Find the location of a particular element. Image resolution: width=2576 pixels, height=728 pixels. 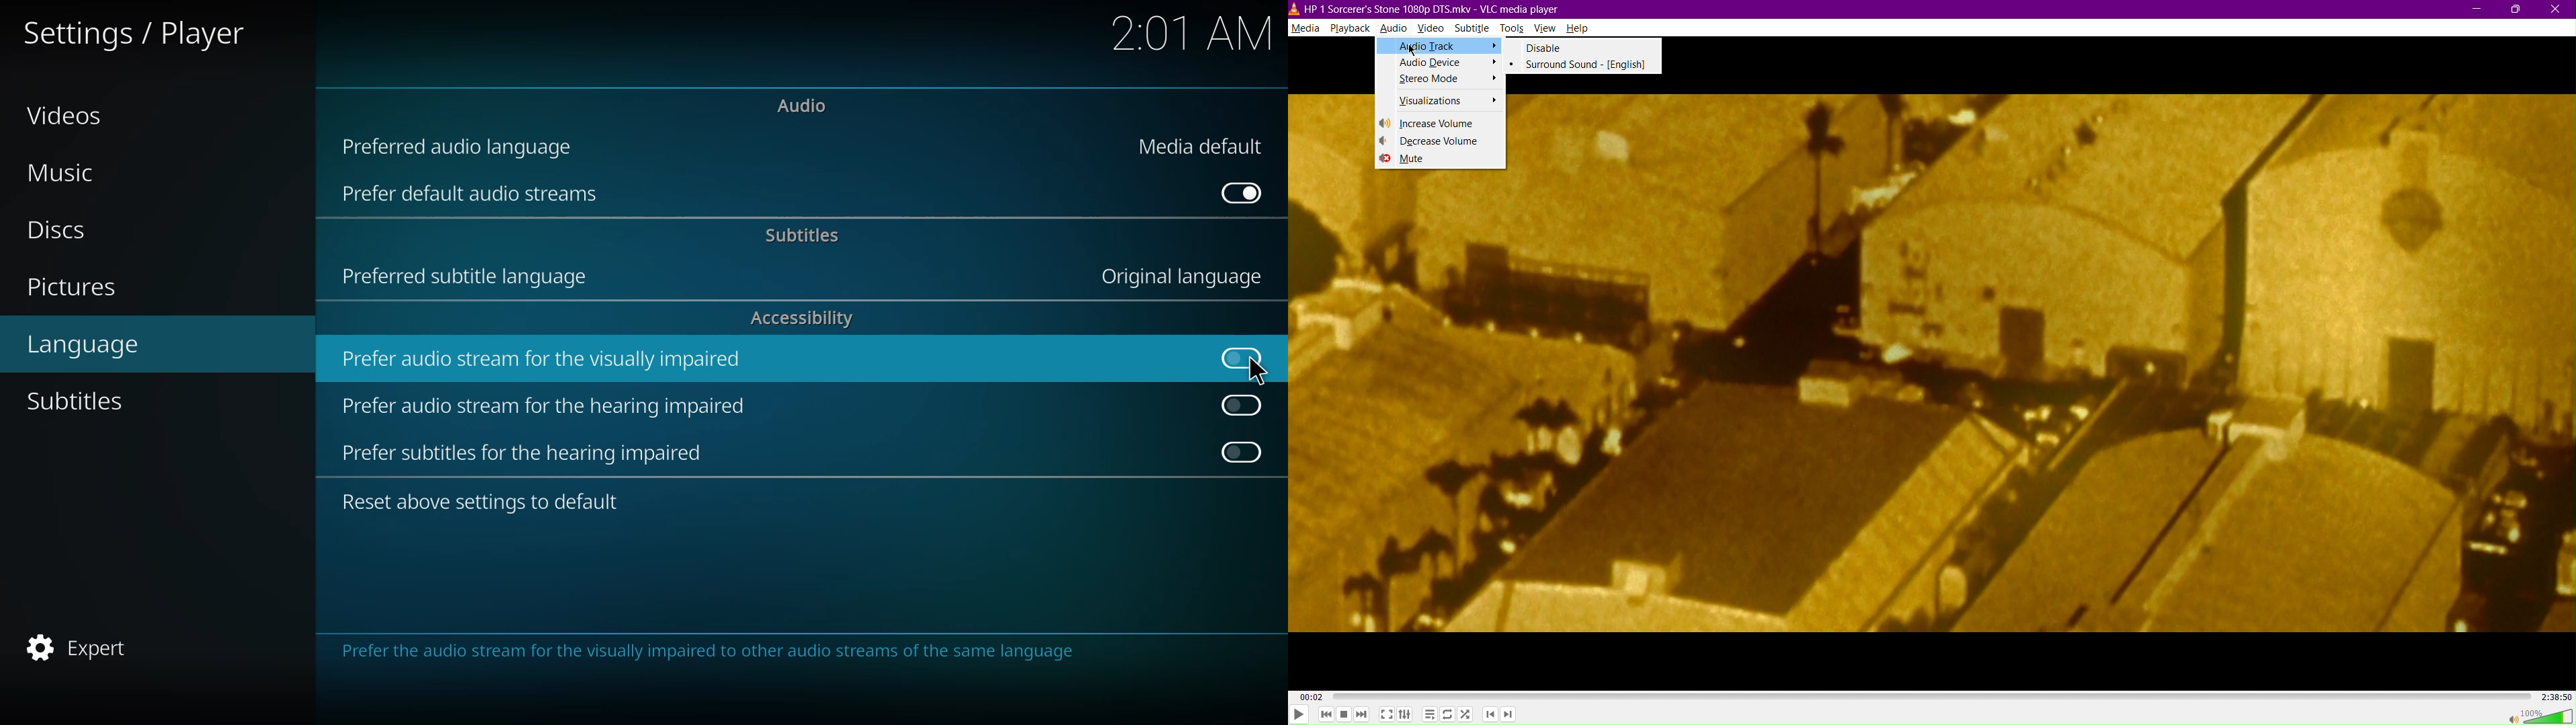

audio is located at coordinates (806, 105).